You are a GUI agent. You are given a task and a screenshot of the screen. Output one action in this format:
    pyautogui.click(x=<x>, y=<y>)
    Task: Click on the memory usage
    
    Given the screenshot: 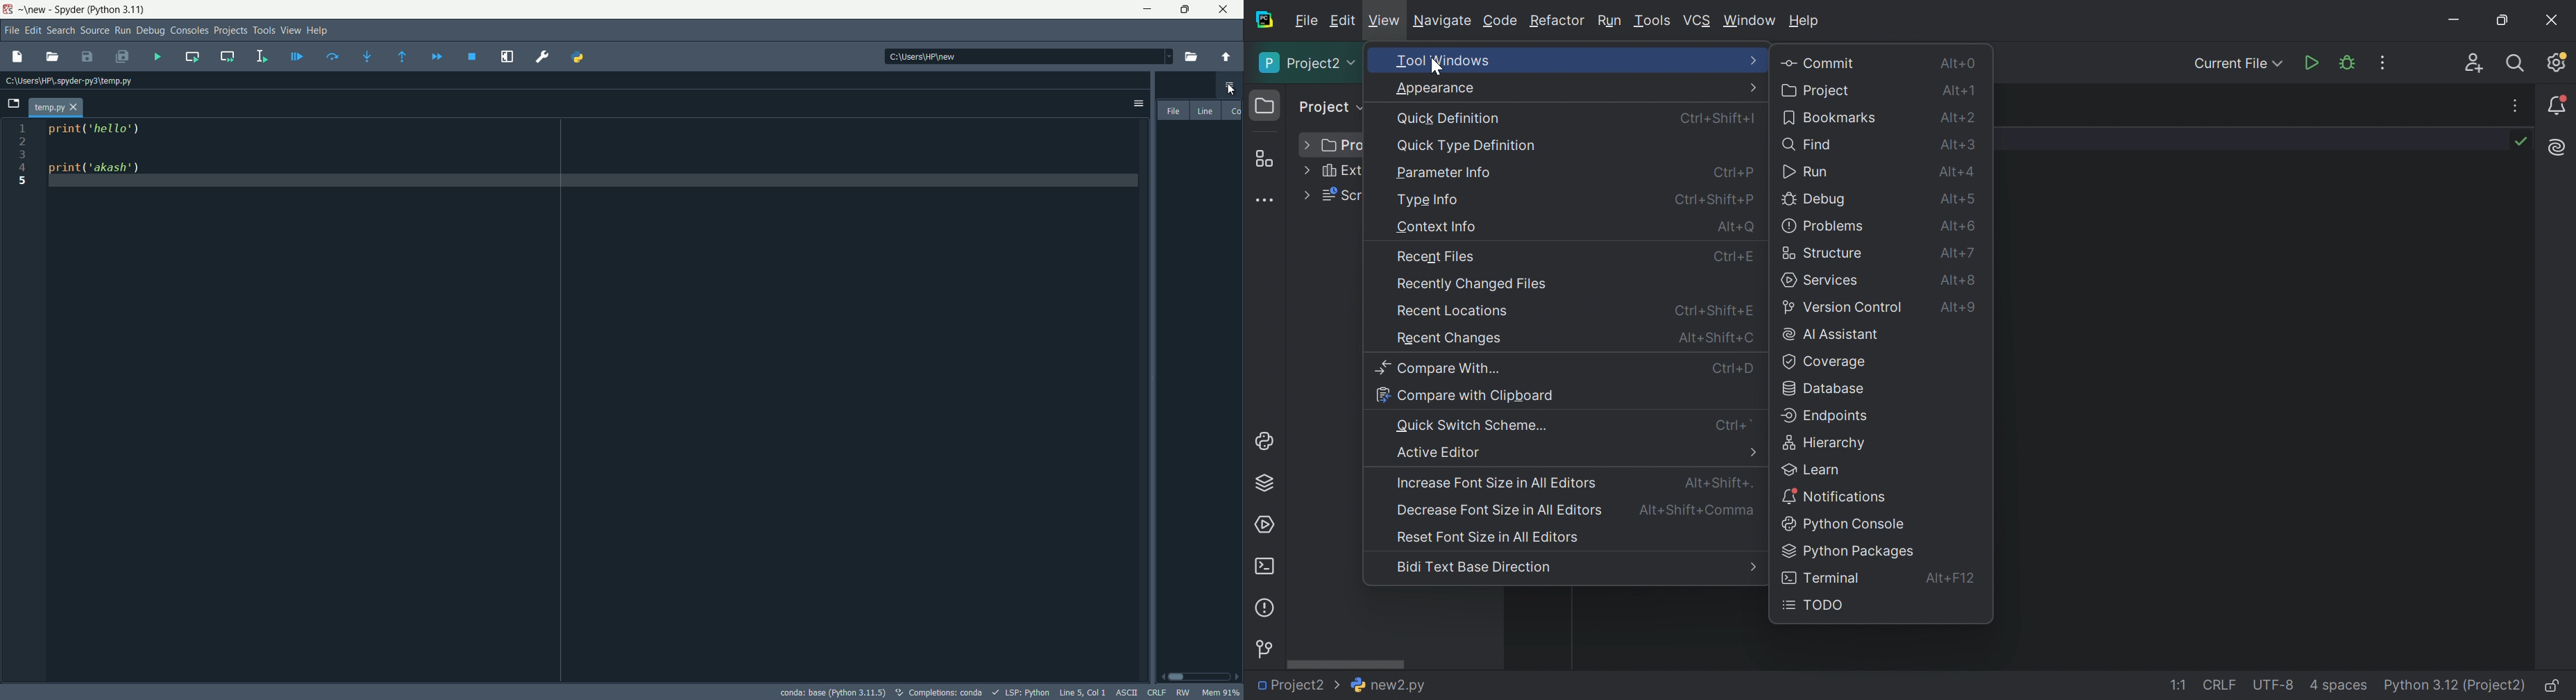 What is the action you would take?
    pyautogui.click(x=1223, y=692)
    